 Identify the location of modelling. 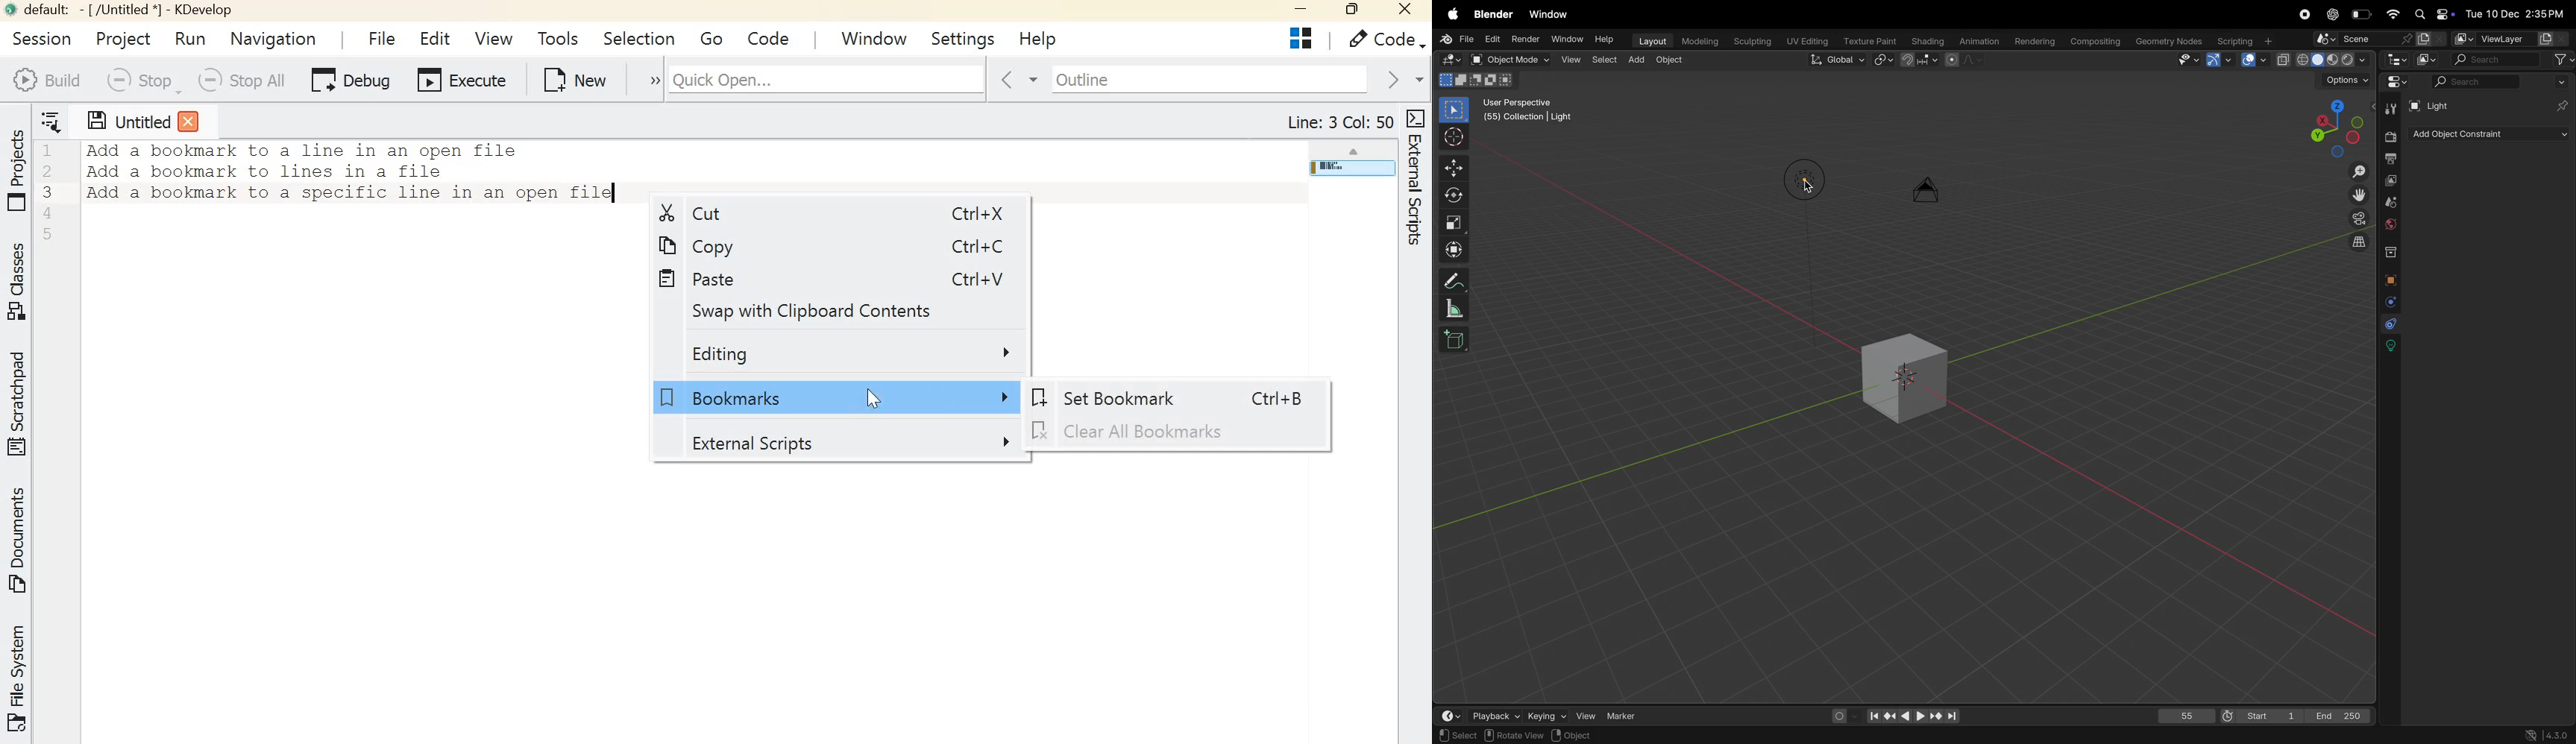
(1700, 42).